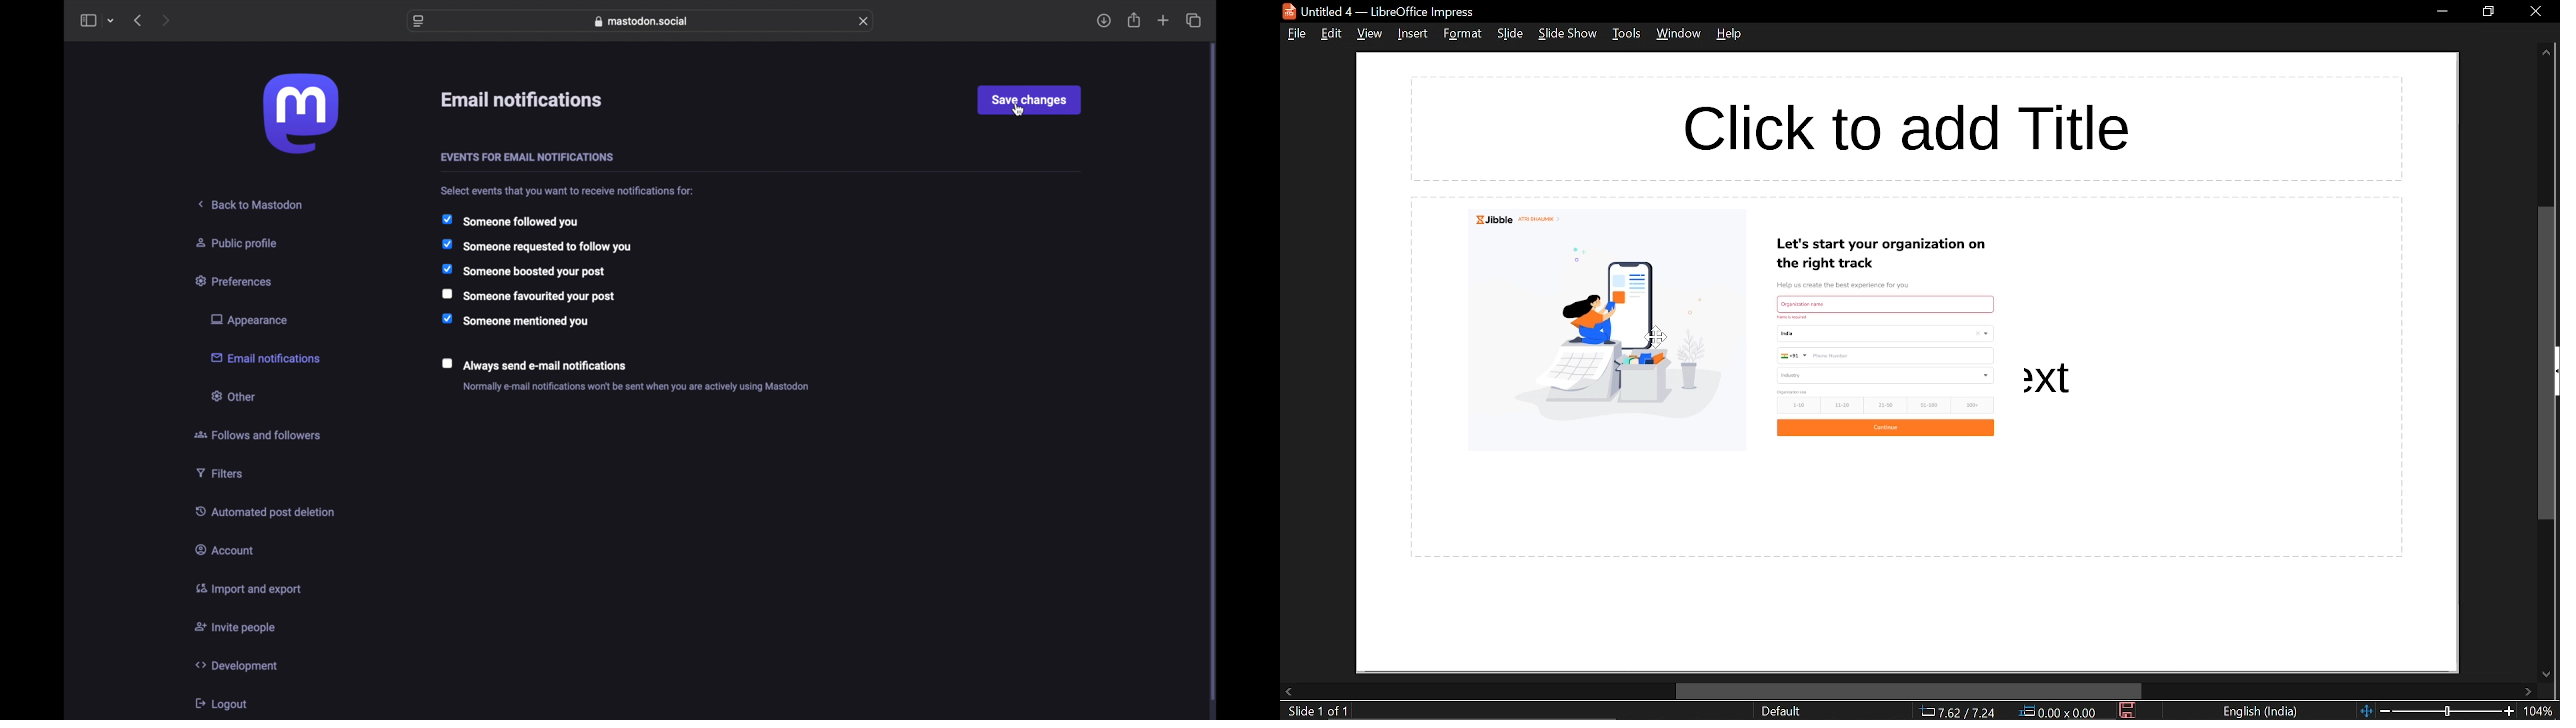  I want to click on preferences, so click(235, 280).